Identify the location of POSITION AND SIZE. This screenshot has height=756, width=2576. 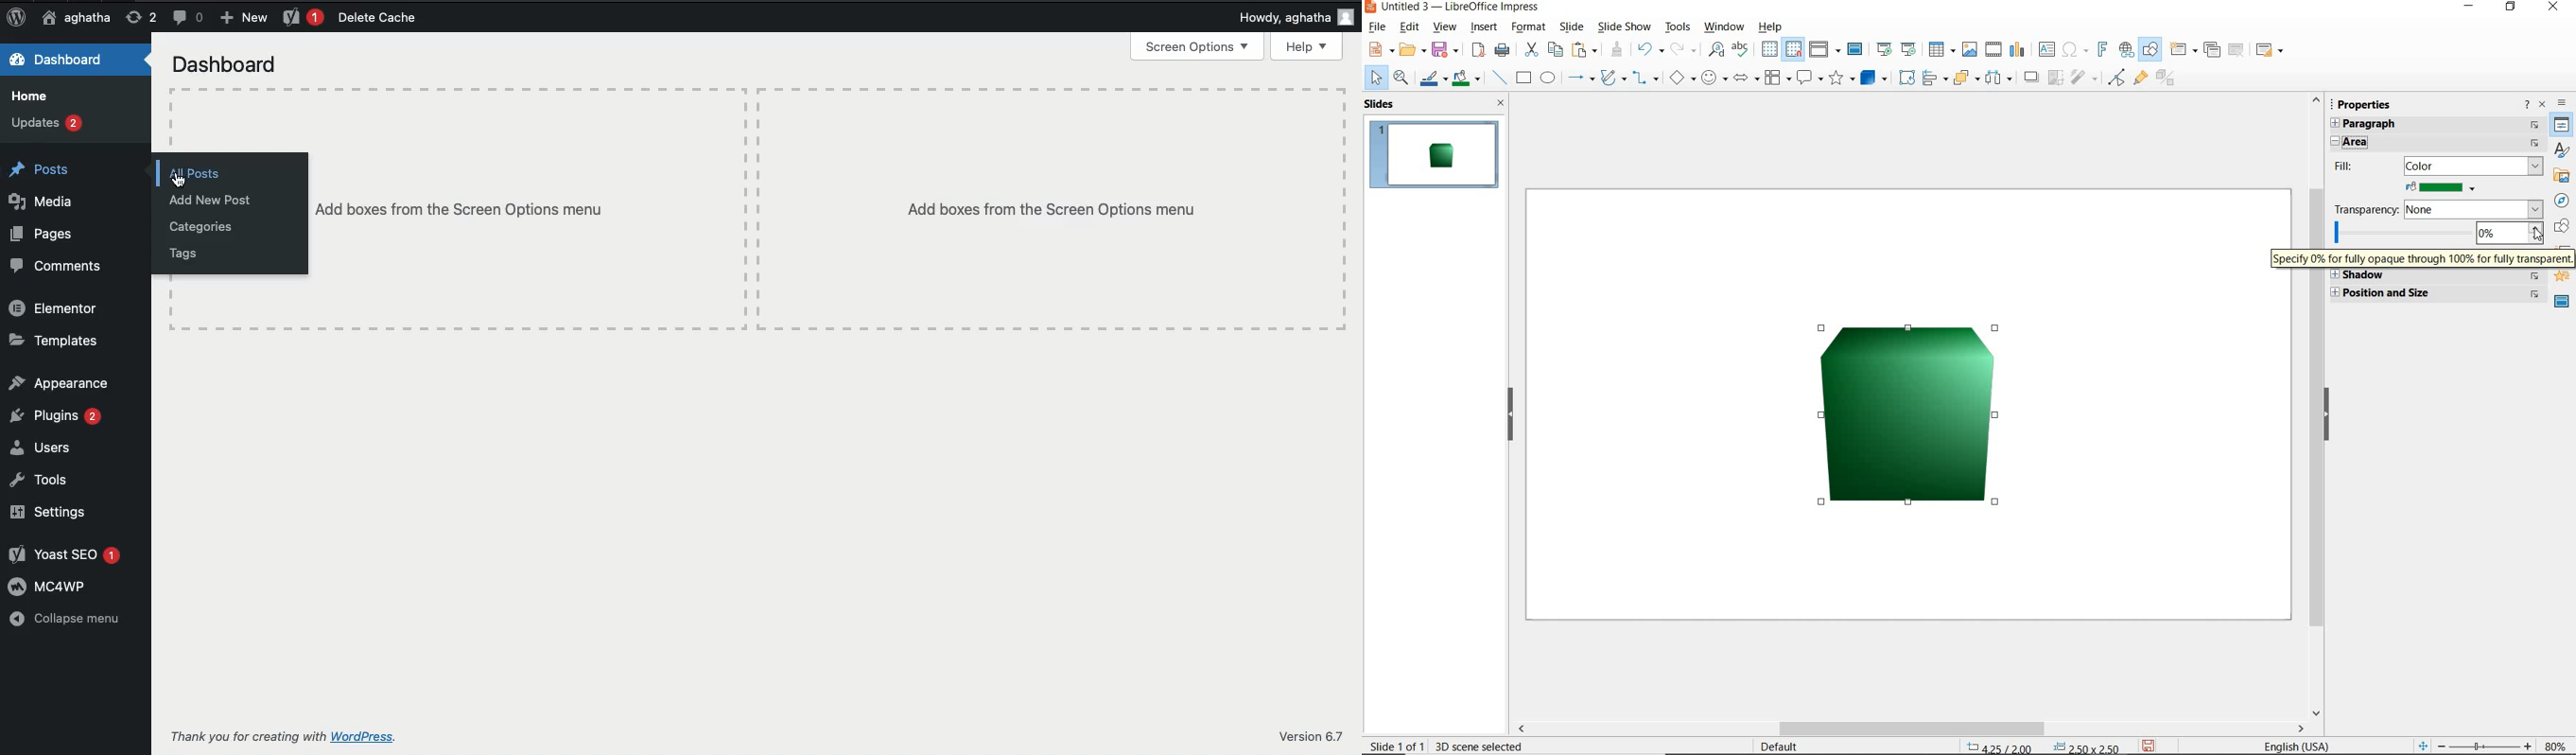
(2045, 746).